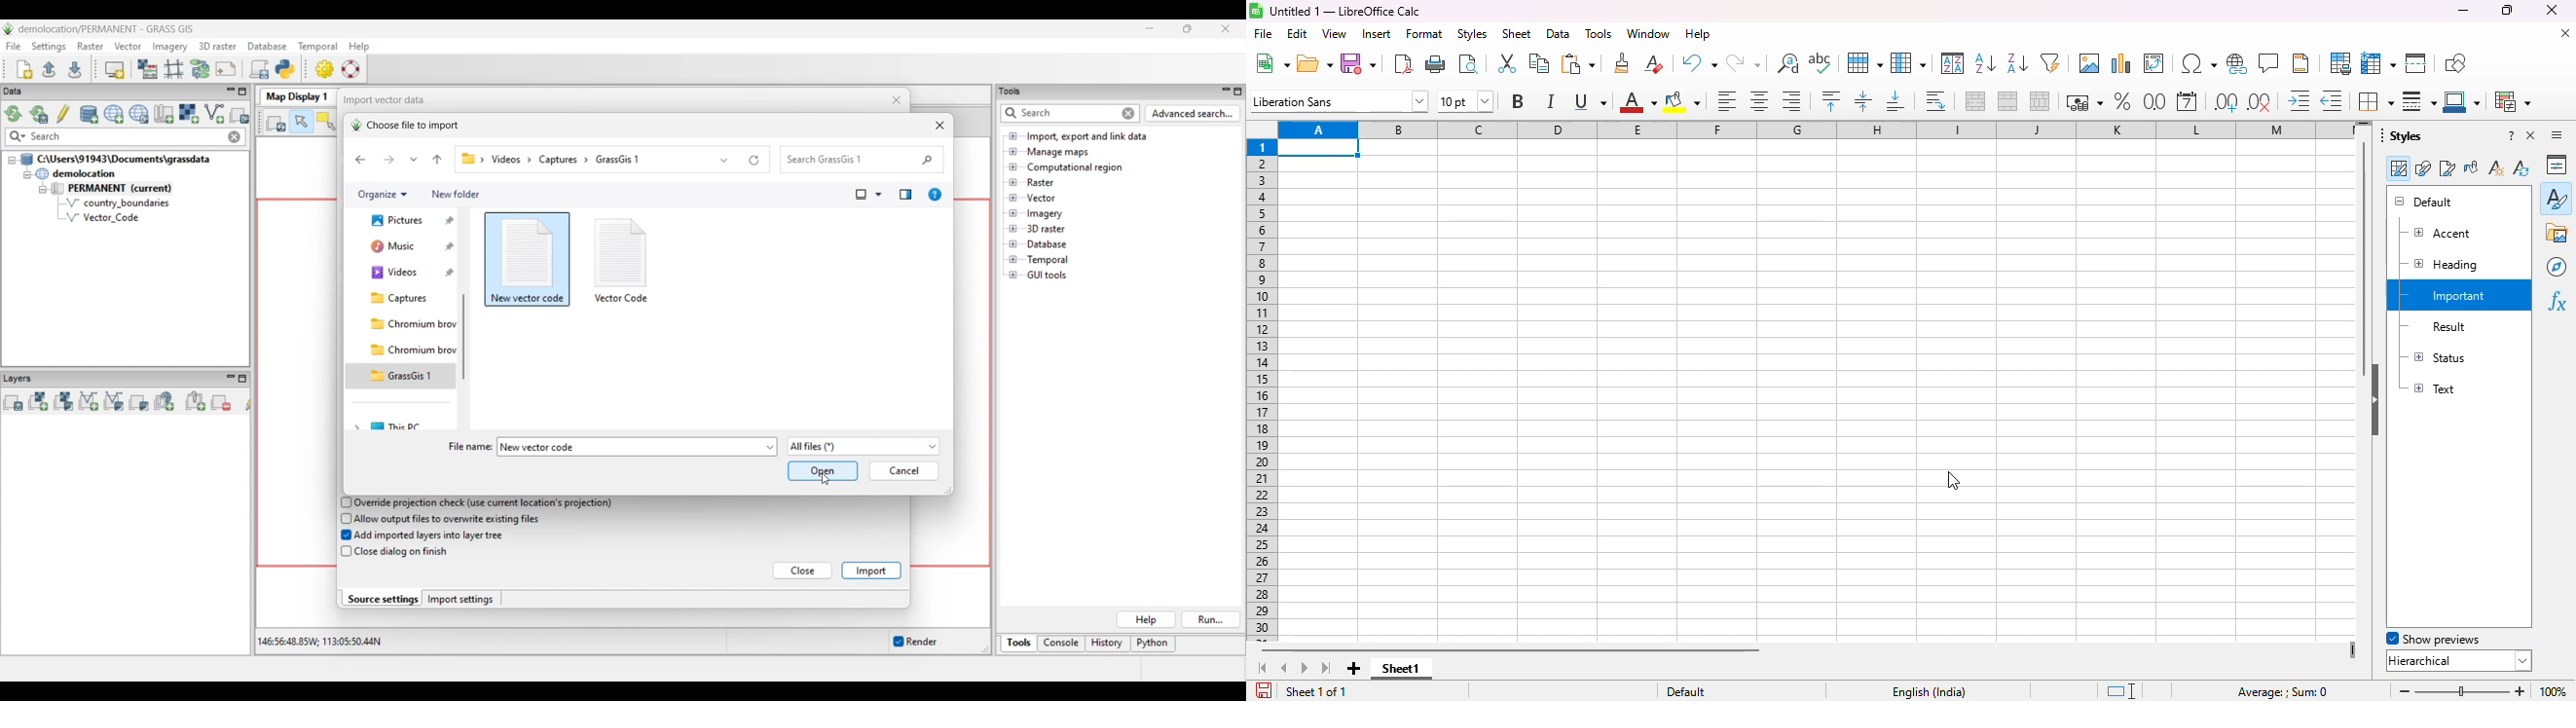 The width and height of the screenshot is (2576, 728). What do you see at coordinates (2226, 102) in the screenshot?
I see `add decimal` at bounding box center [2226, 102].